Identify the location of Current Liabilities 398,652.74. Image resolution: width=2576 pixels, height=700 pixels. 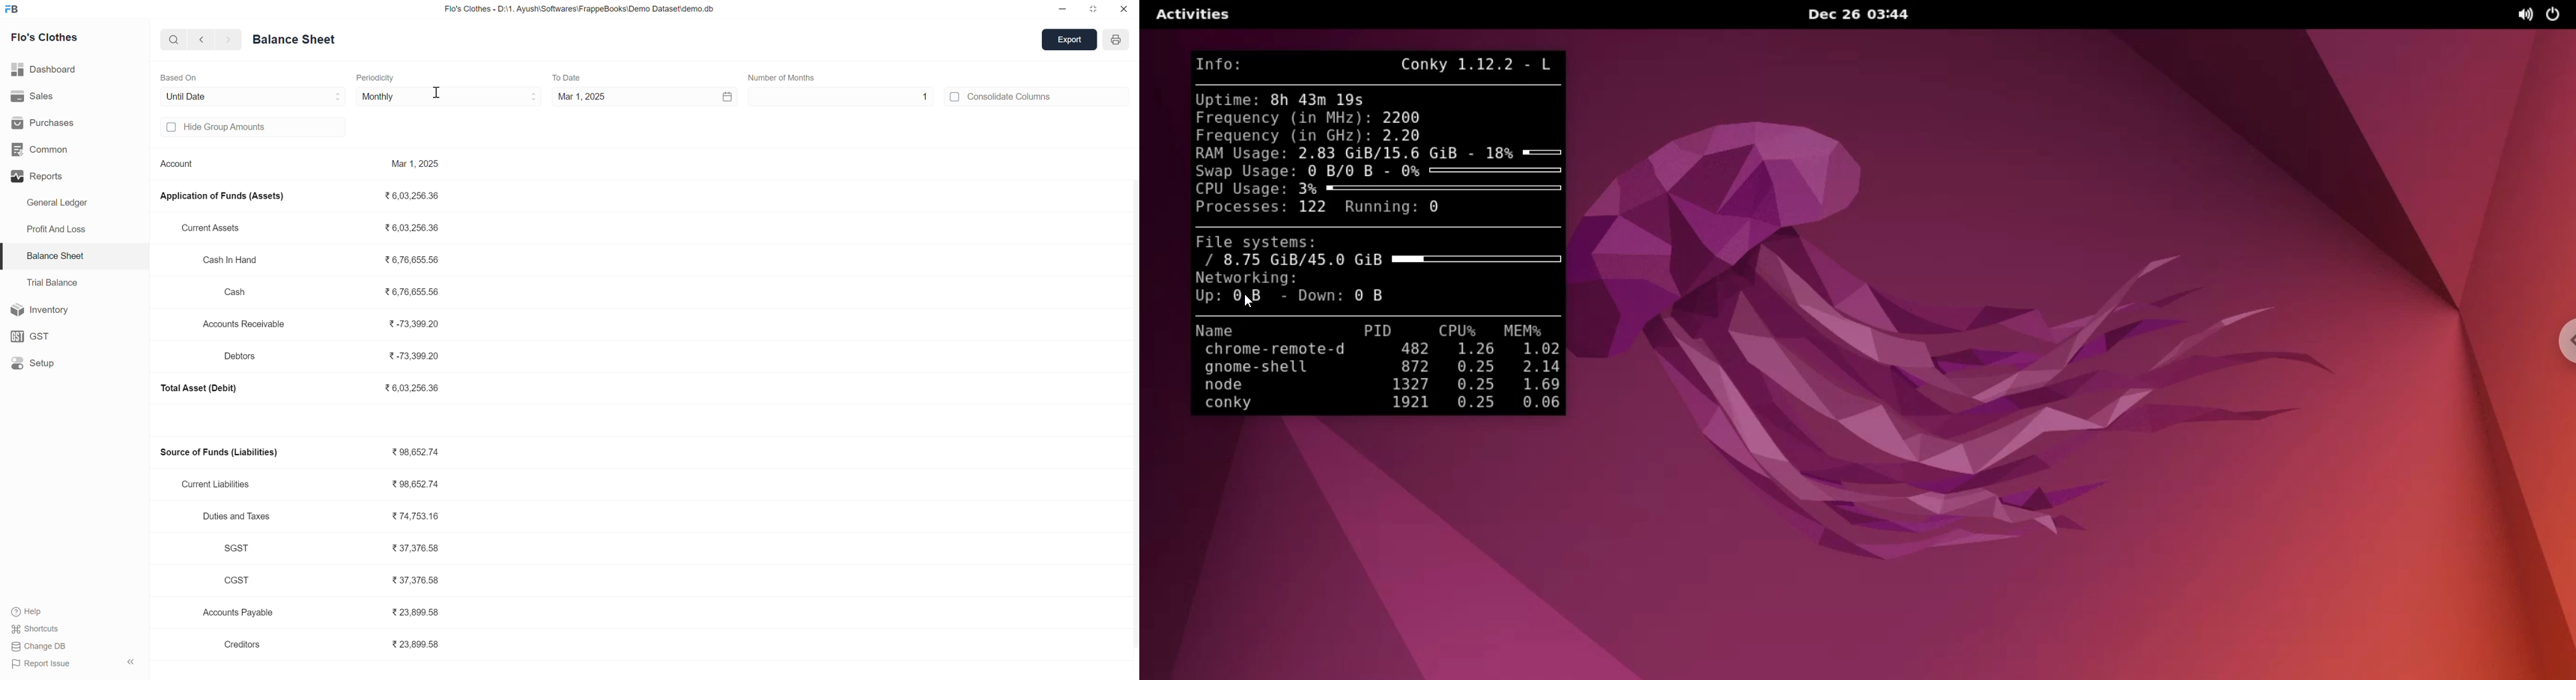
(316, 484).